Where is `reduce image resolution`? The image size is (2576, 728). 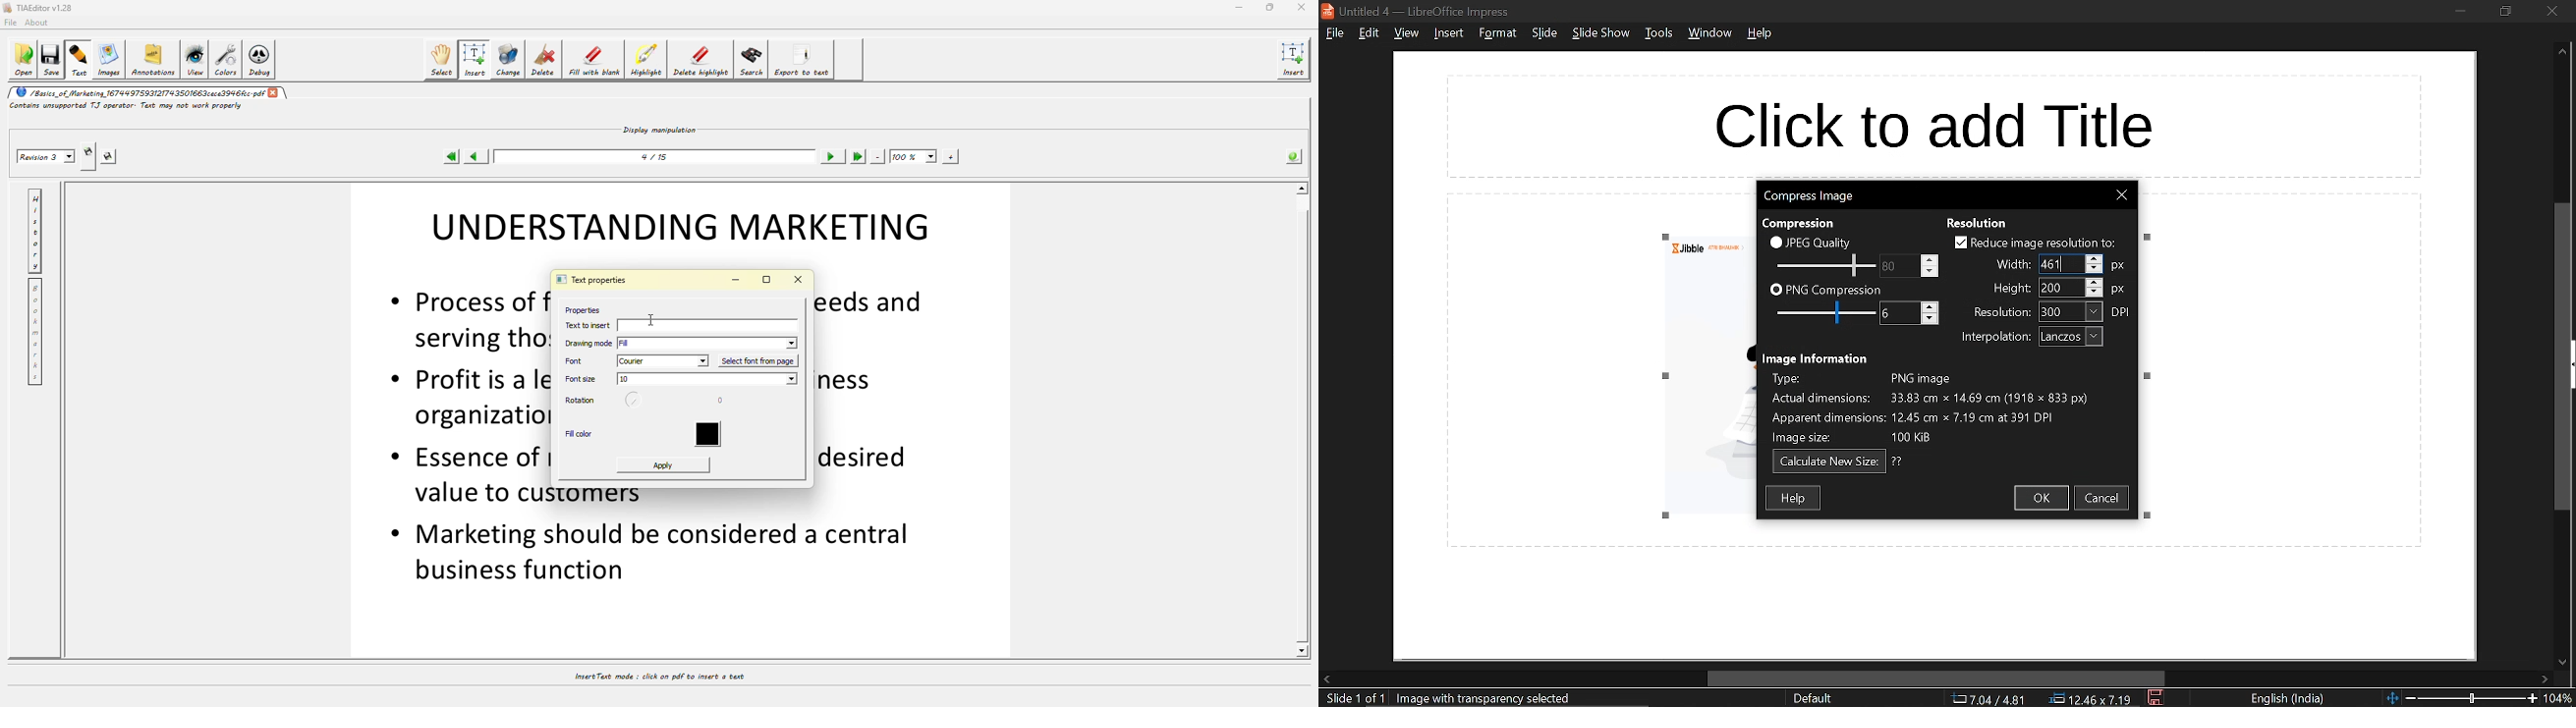
reduce image resolution is located at coordinates (2045, 243).